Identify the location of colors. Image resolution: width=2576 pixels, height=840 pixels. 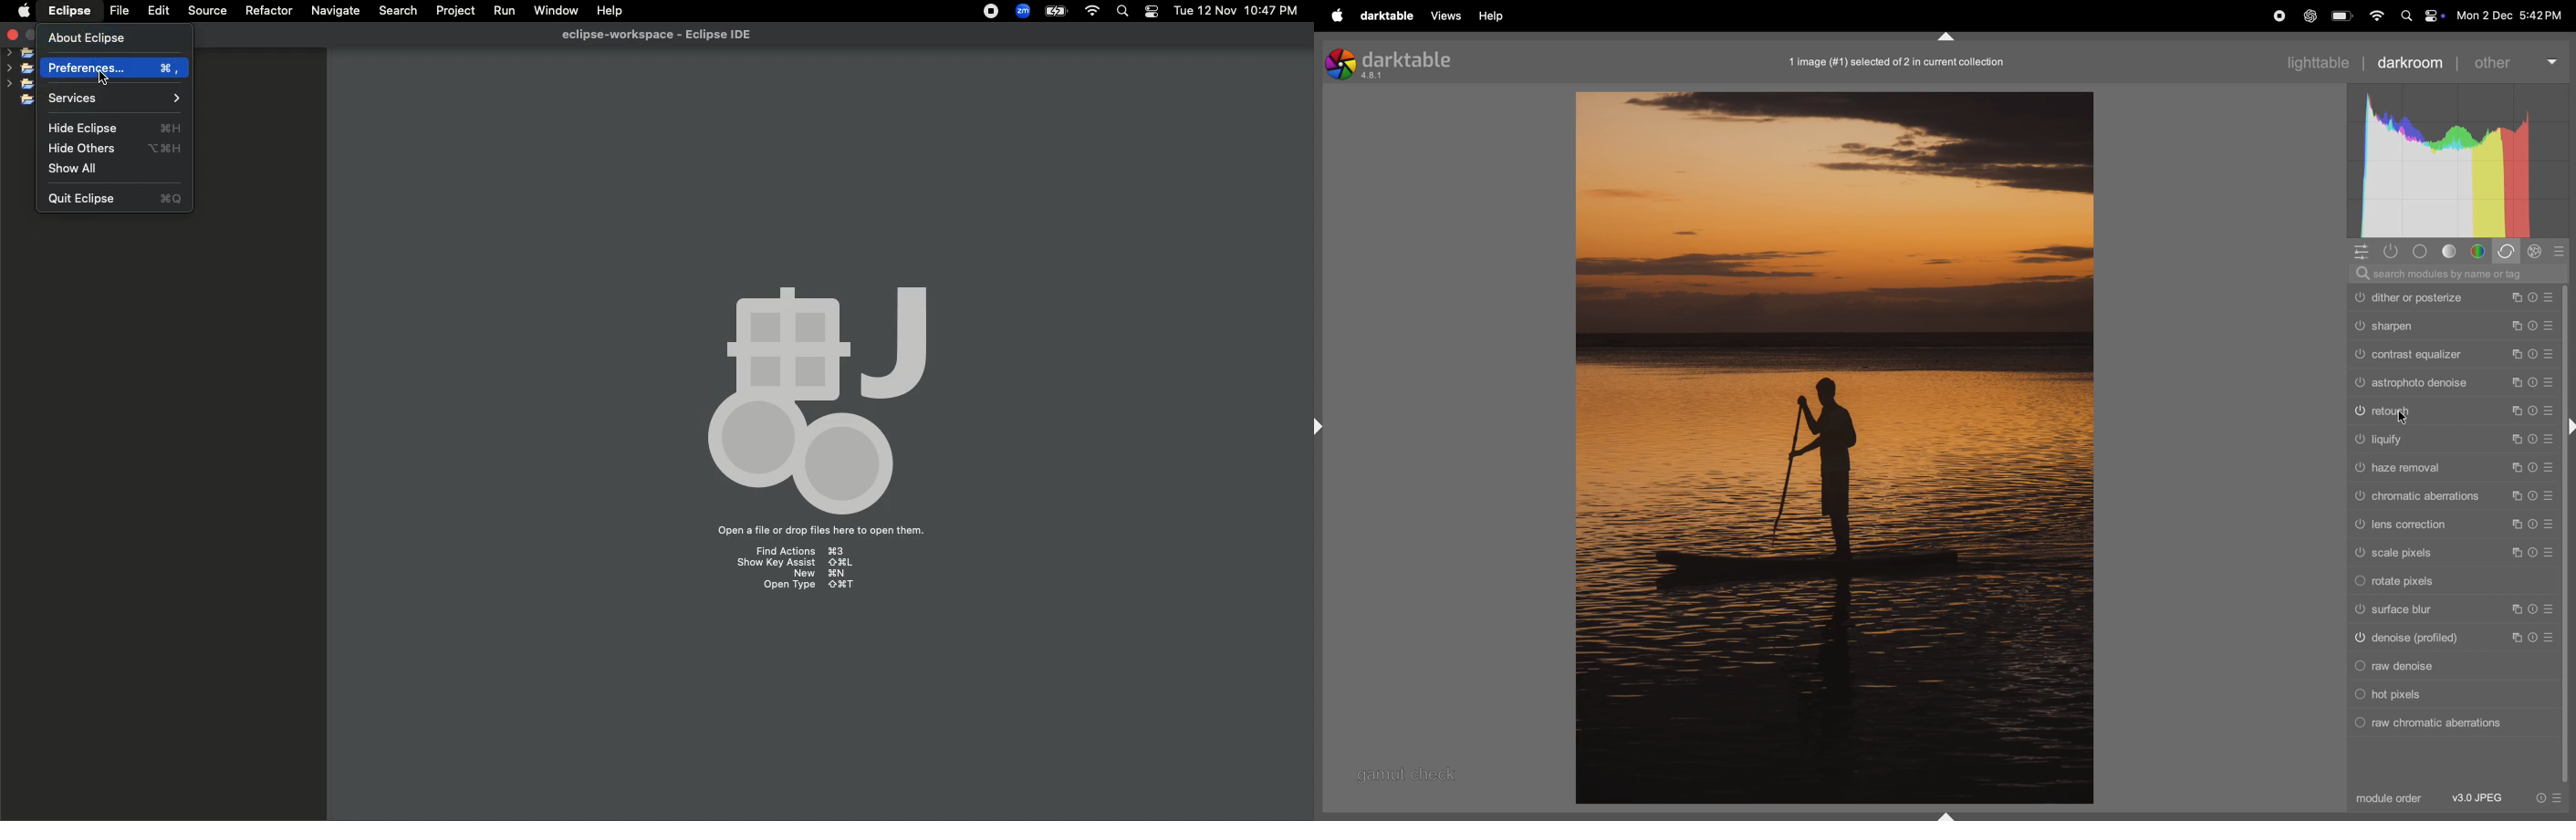
(2481, 252).